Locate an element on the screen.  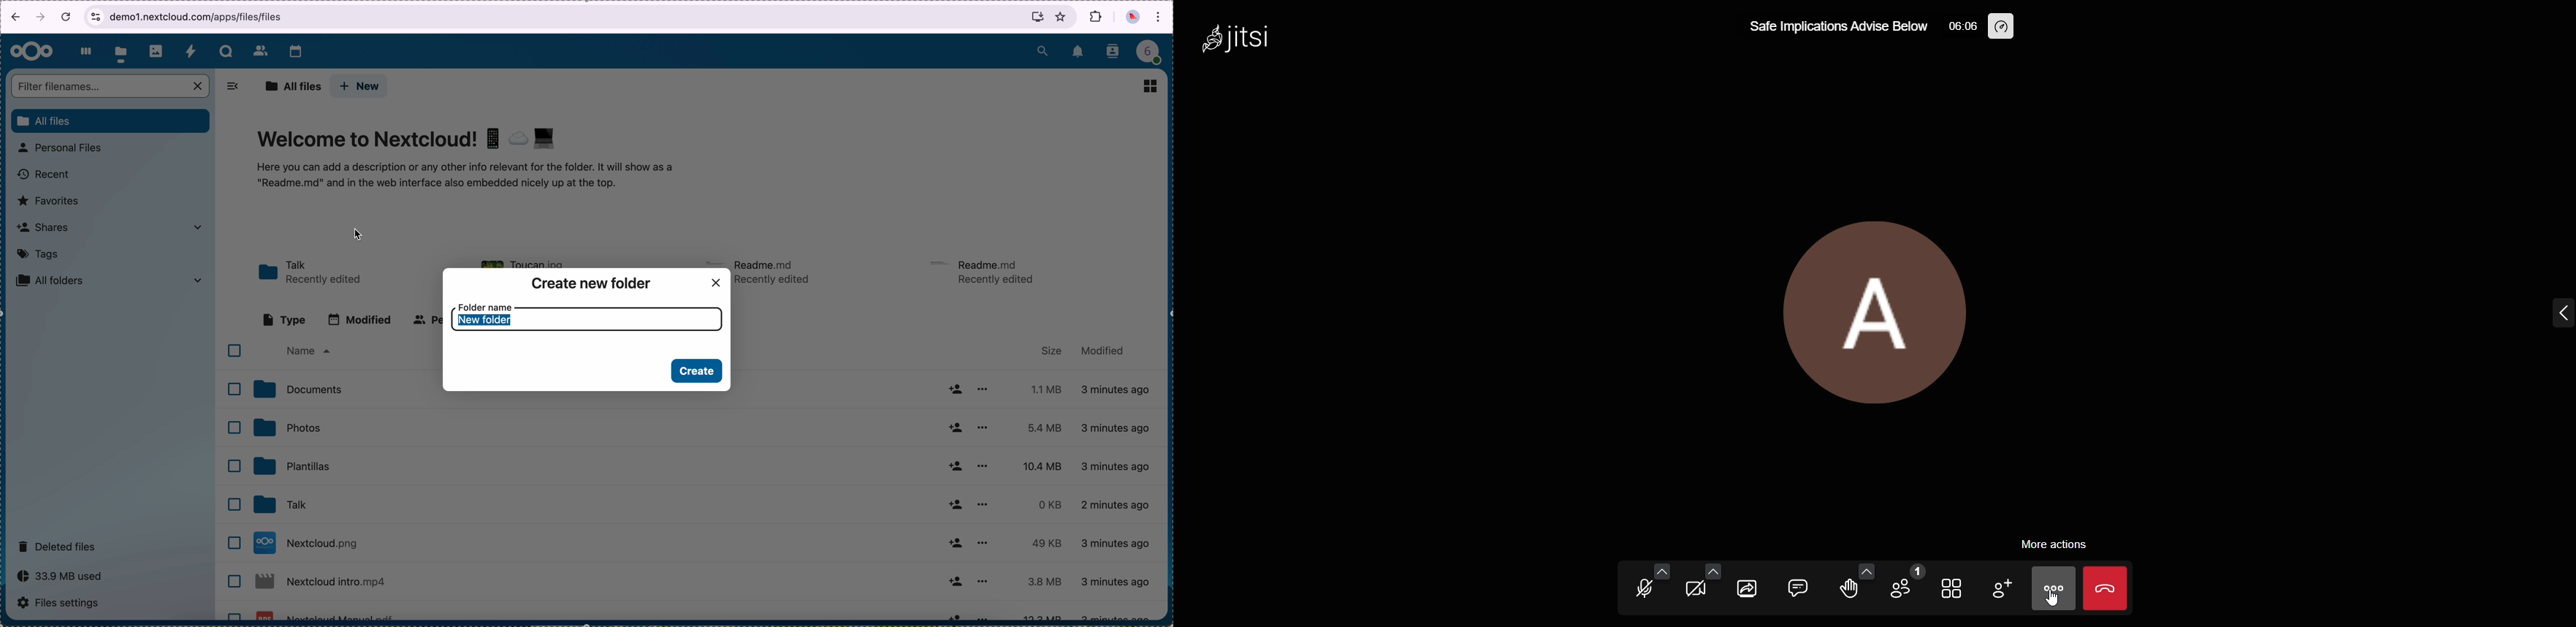
Nextcloud file is located at coordinates (326, 614).